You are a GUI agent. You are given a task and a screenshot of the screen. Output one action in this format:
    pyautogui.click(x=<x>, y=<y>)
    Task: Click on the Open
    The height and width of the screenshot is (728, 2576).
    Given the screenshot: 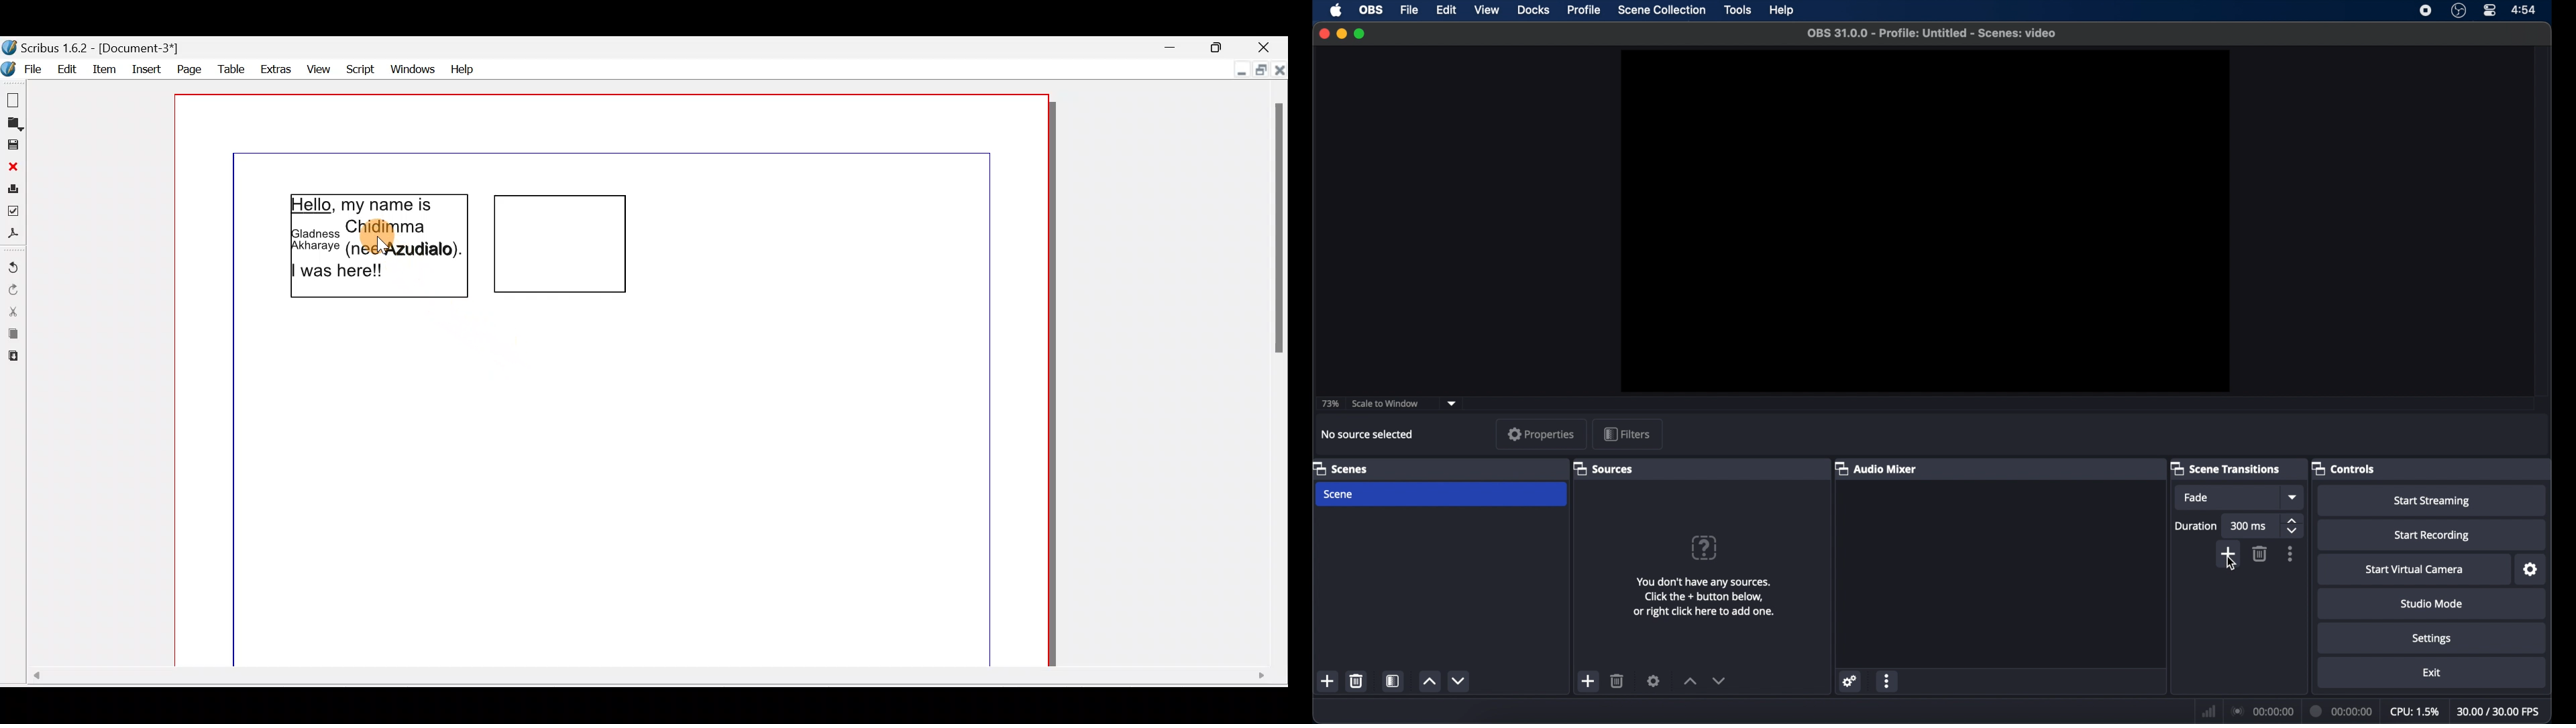 What is the action you would take?
    pyautogui.click(x=13, y=124)
    